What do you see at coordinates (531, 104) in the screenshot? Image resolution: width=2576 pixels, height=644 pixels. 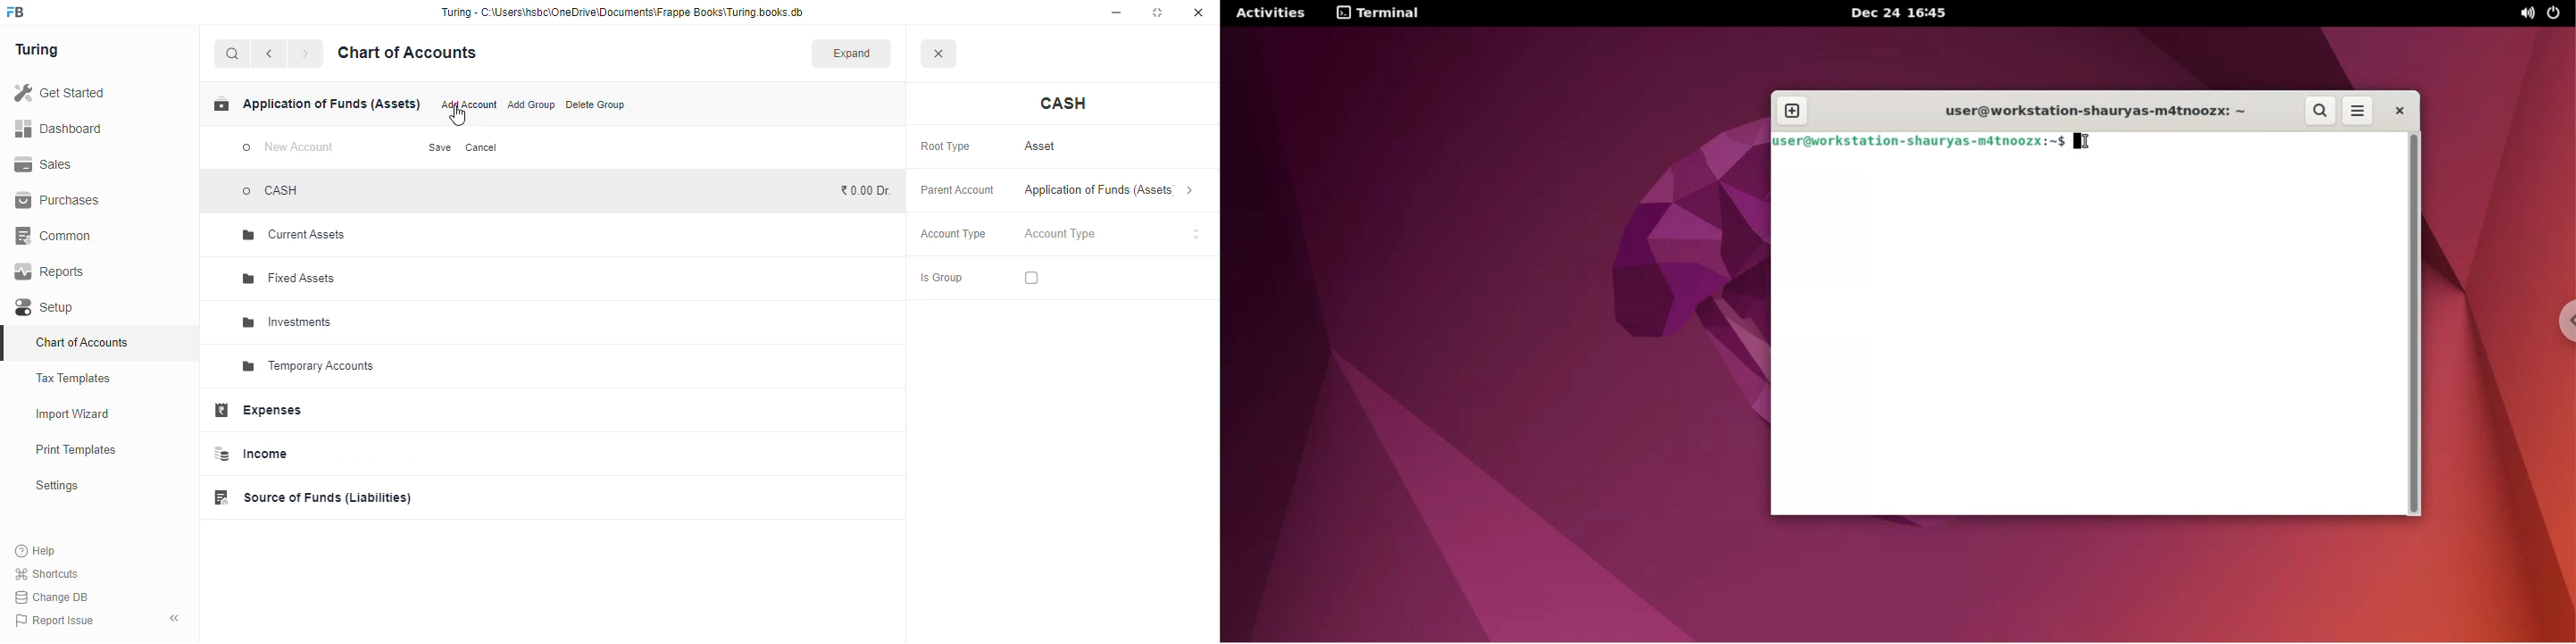 I see `add group` at bounding box center [531, 104].